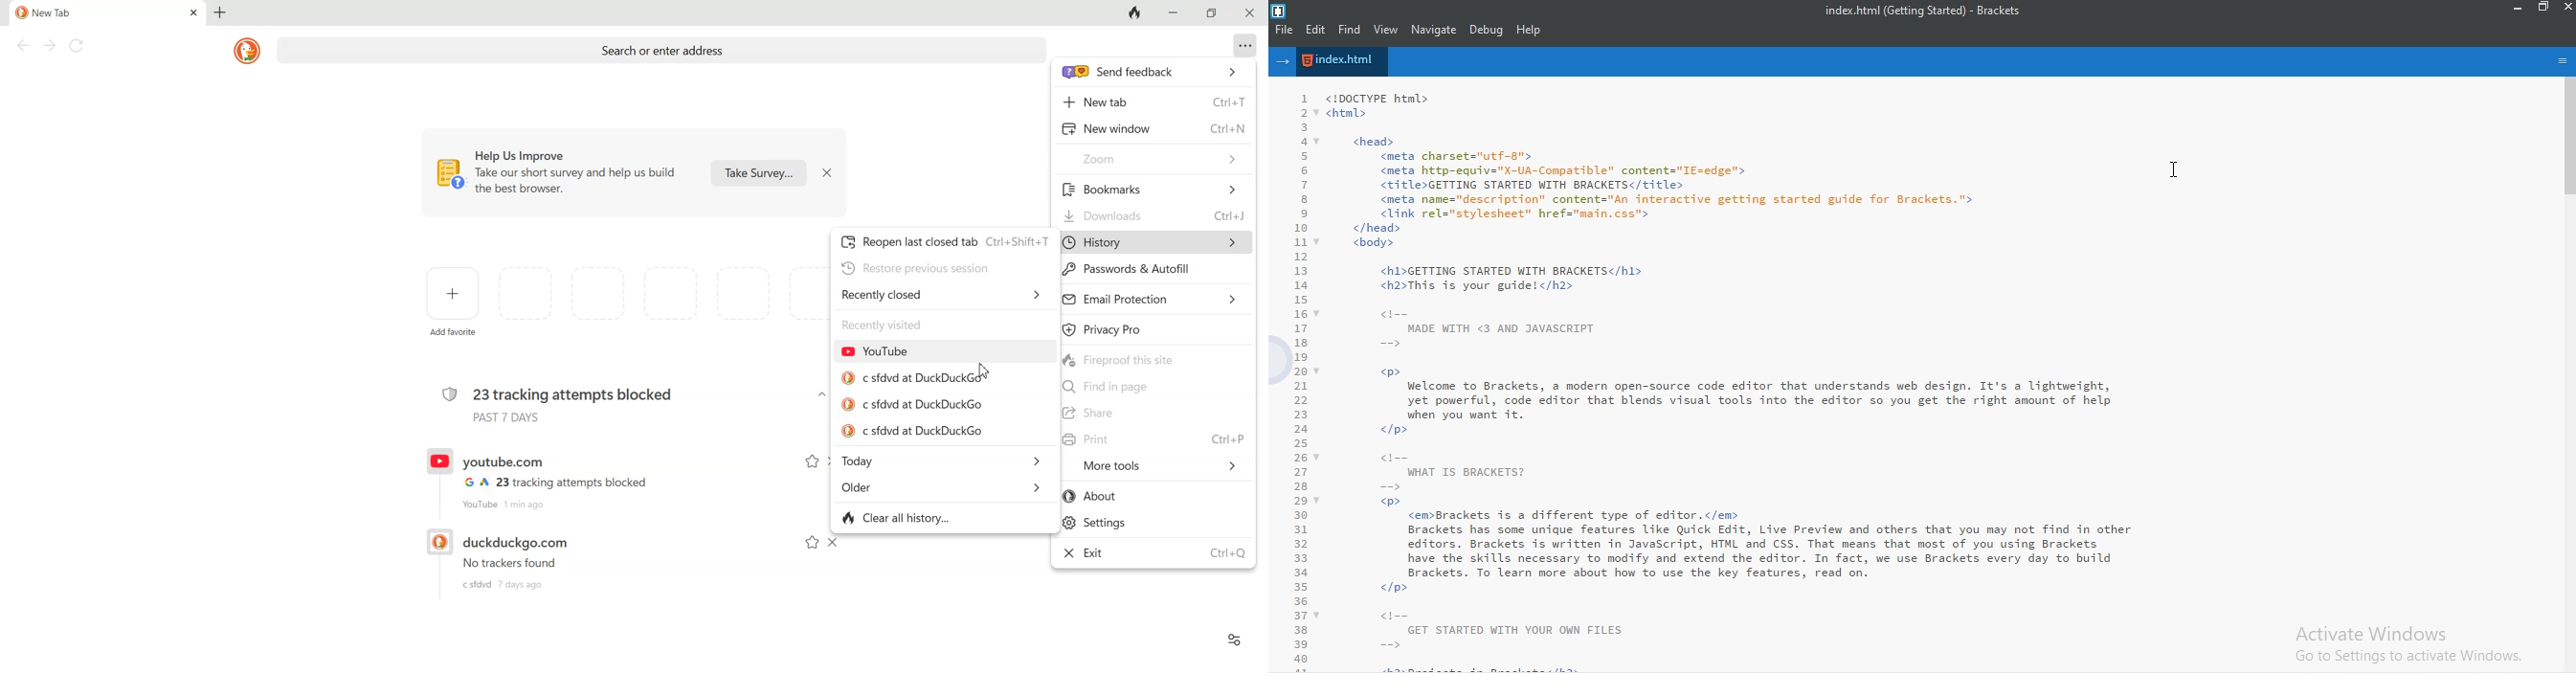 The image size is (2576, 700). I want to click on Reopen last closed tab, so click(945, 243).